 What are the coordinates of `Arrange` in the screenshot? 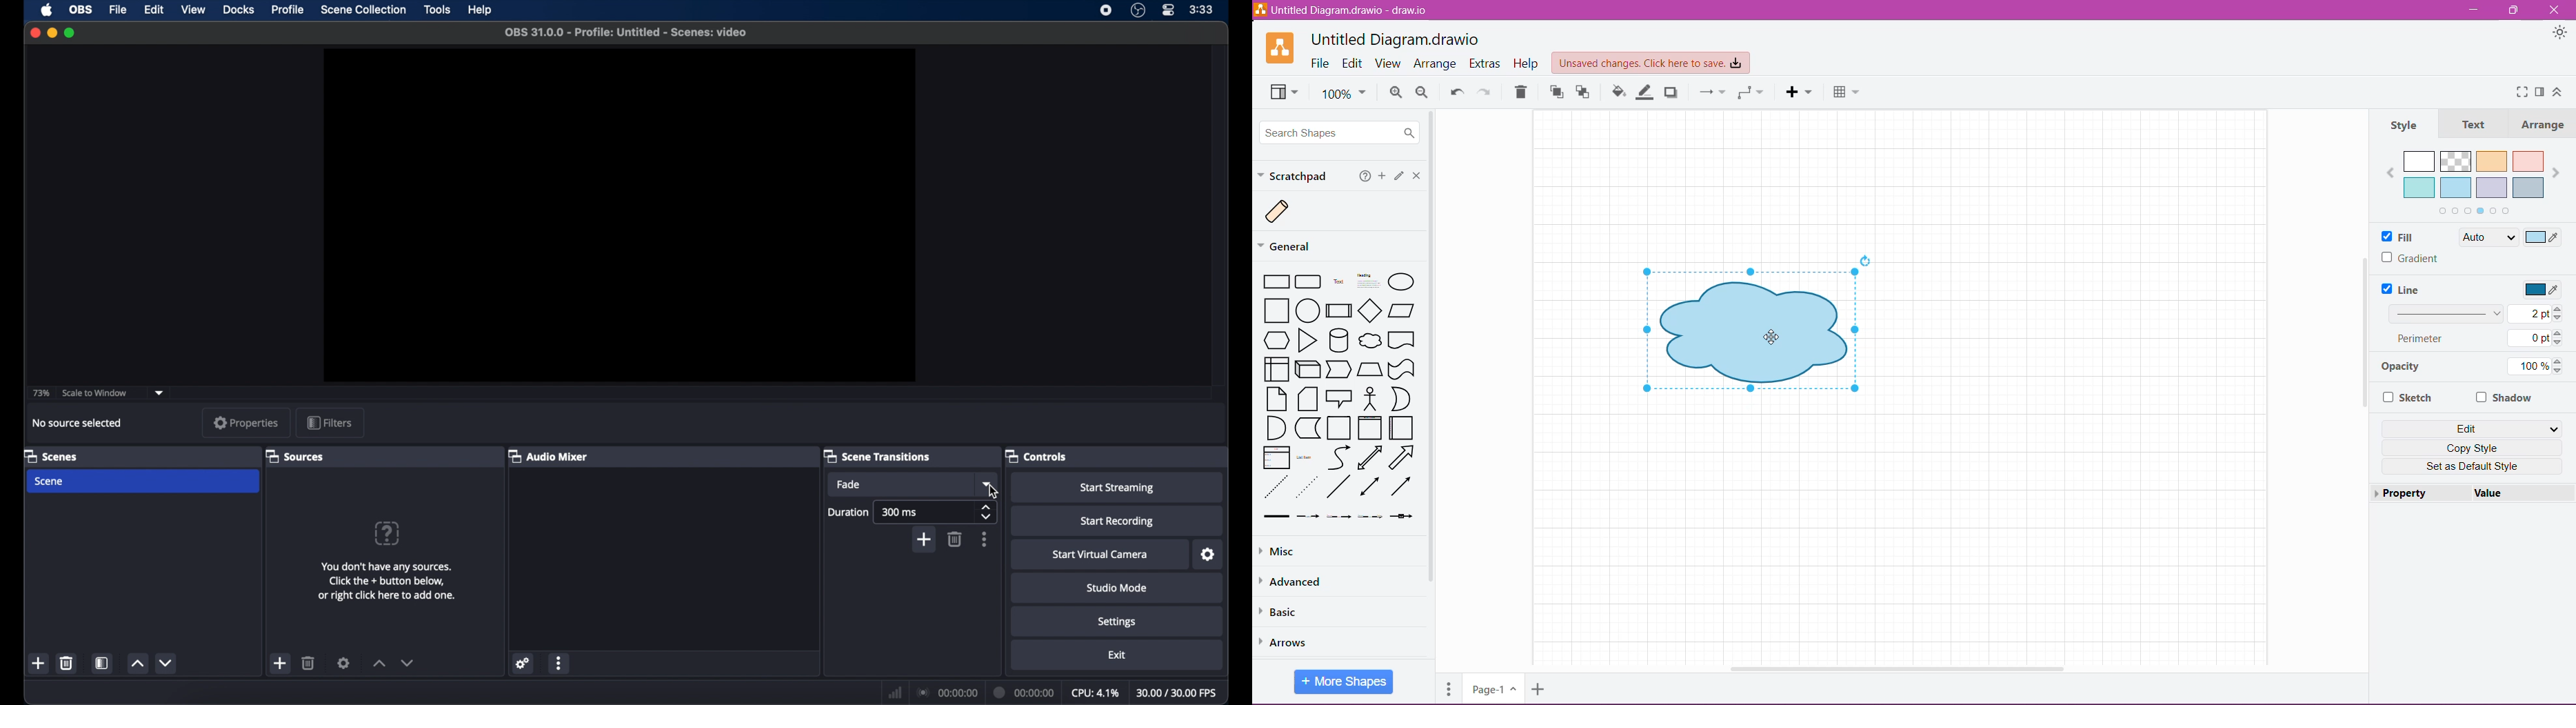 It's located at (2546, 126).